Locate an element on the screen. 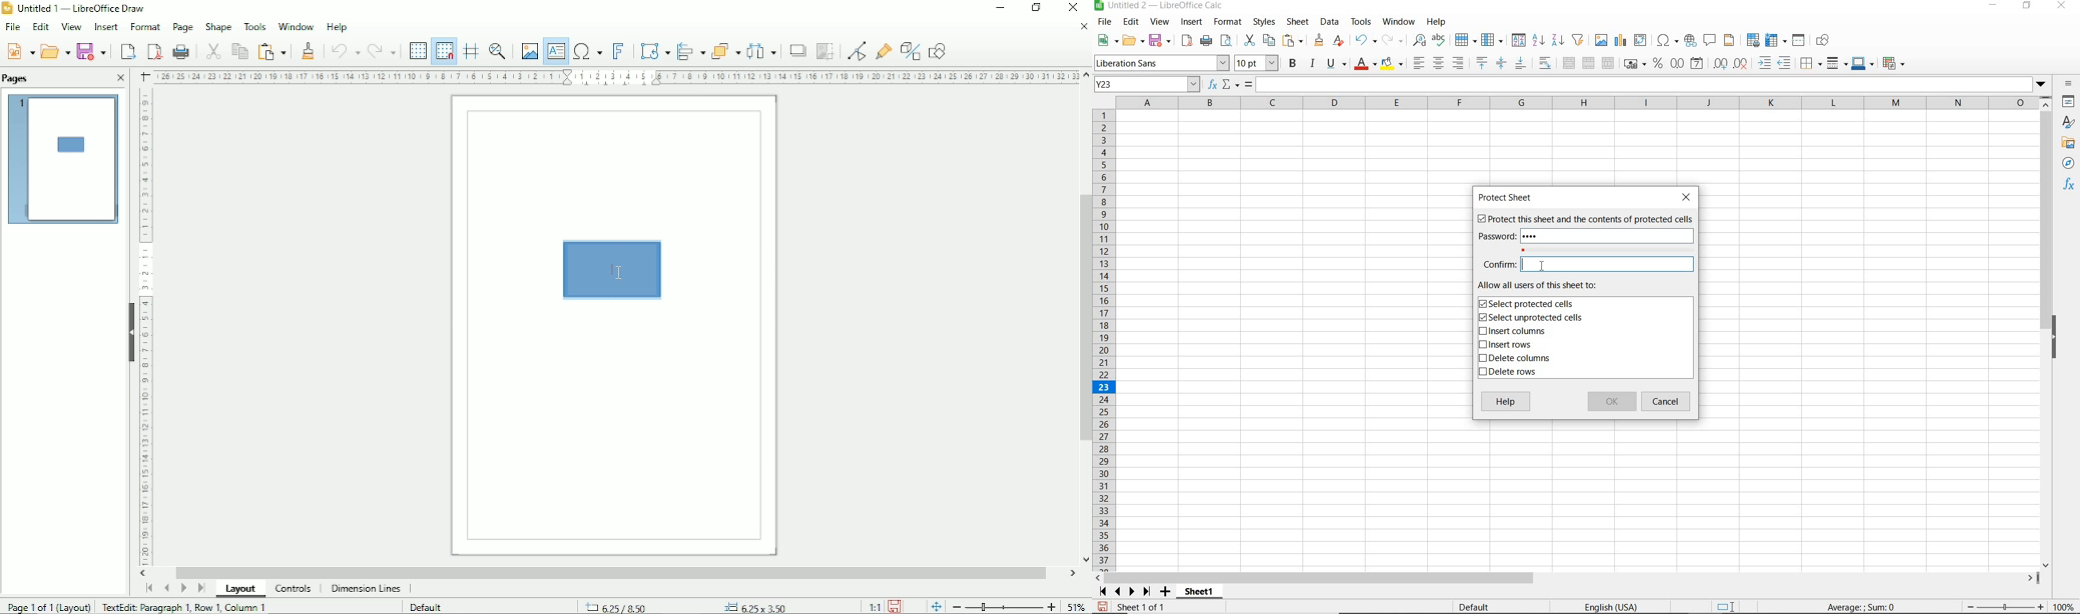 The image size is (2100, 616). CONDITIONAL is located at coordinates (1893, 63).